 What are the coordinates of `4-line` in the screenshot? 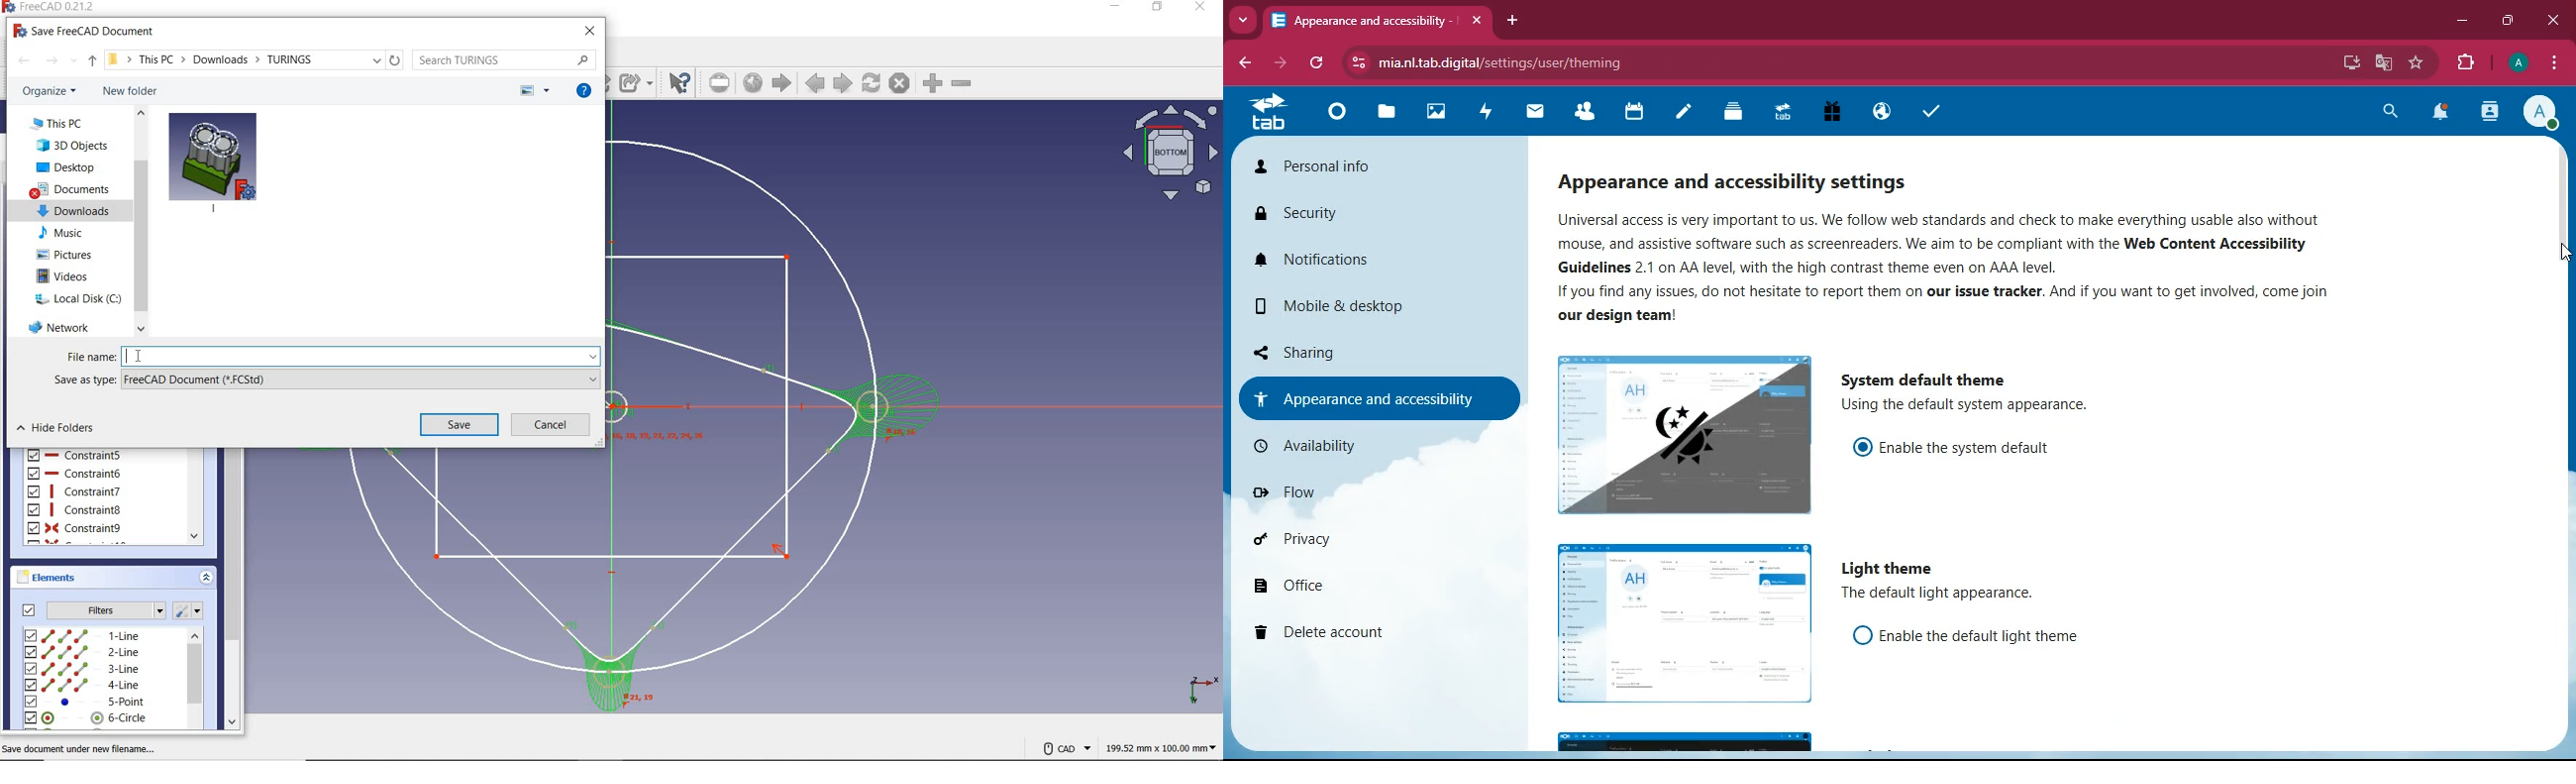 It's located at (82, 685).